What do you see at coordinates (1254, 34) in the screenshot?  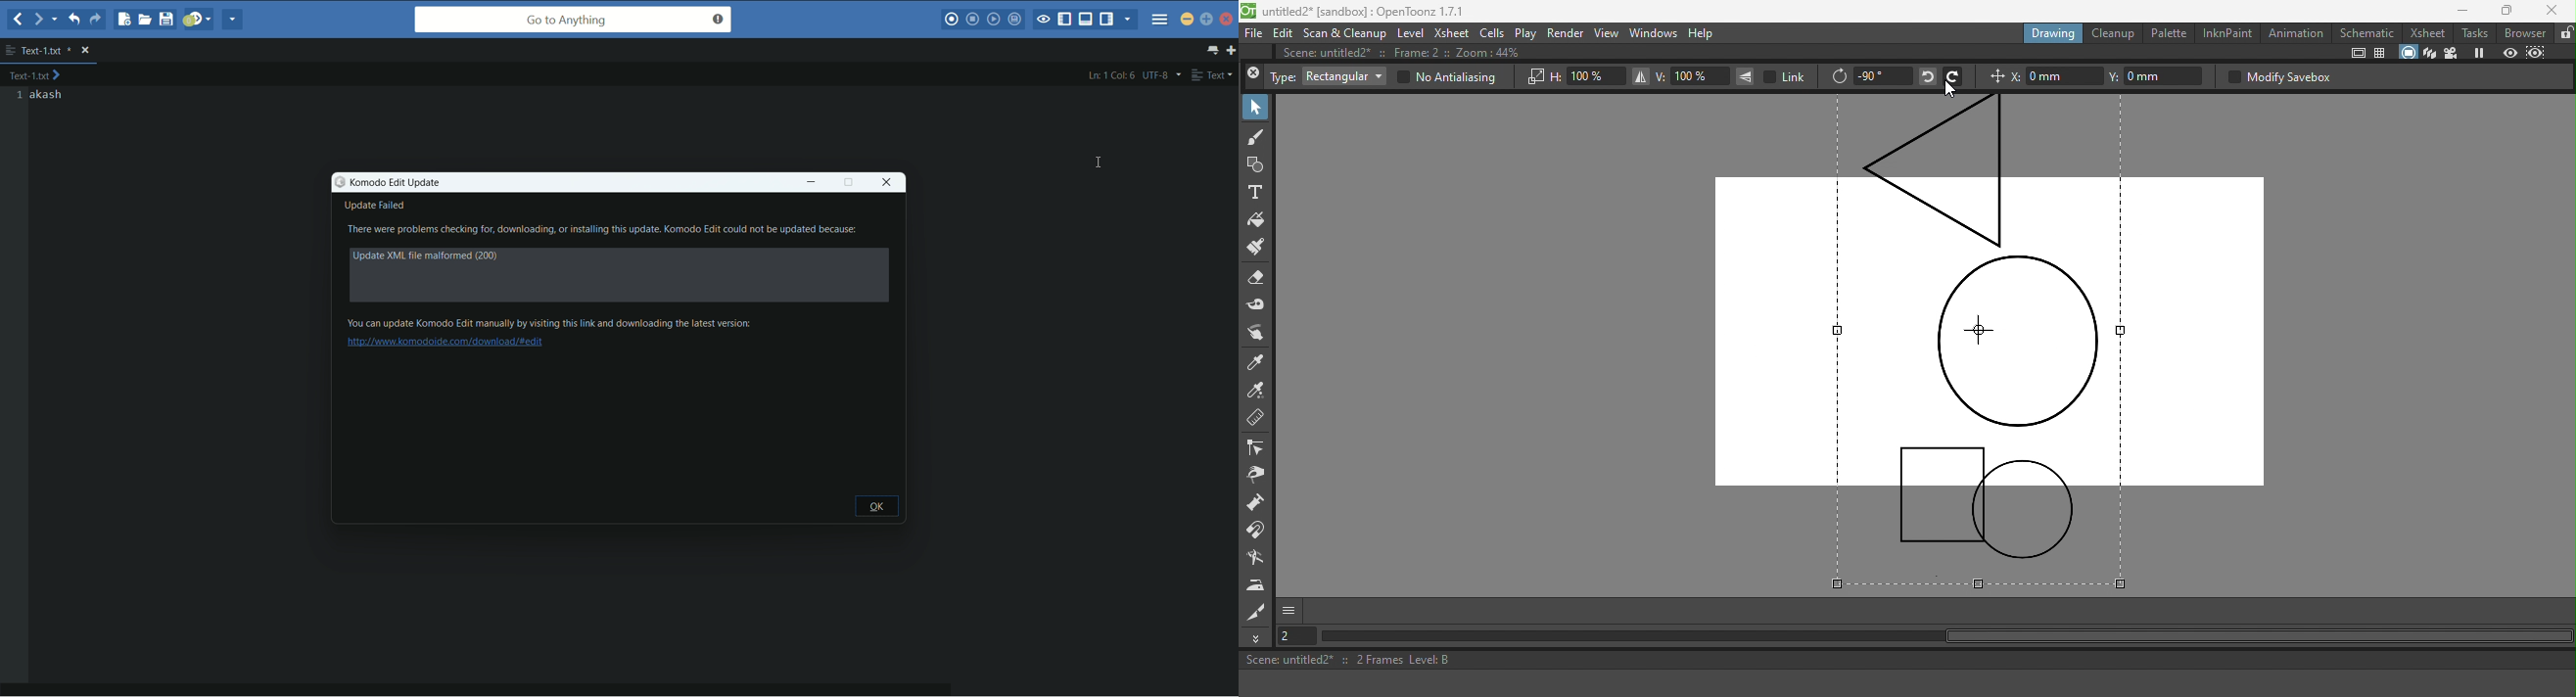 I see `File` at bounding box center [1254, 34].